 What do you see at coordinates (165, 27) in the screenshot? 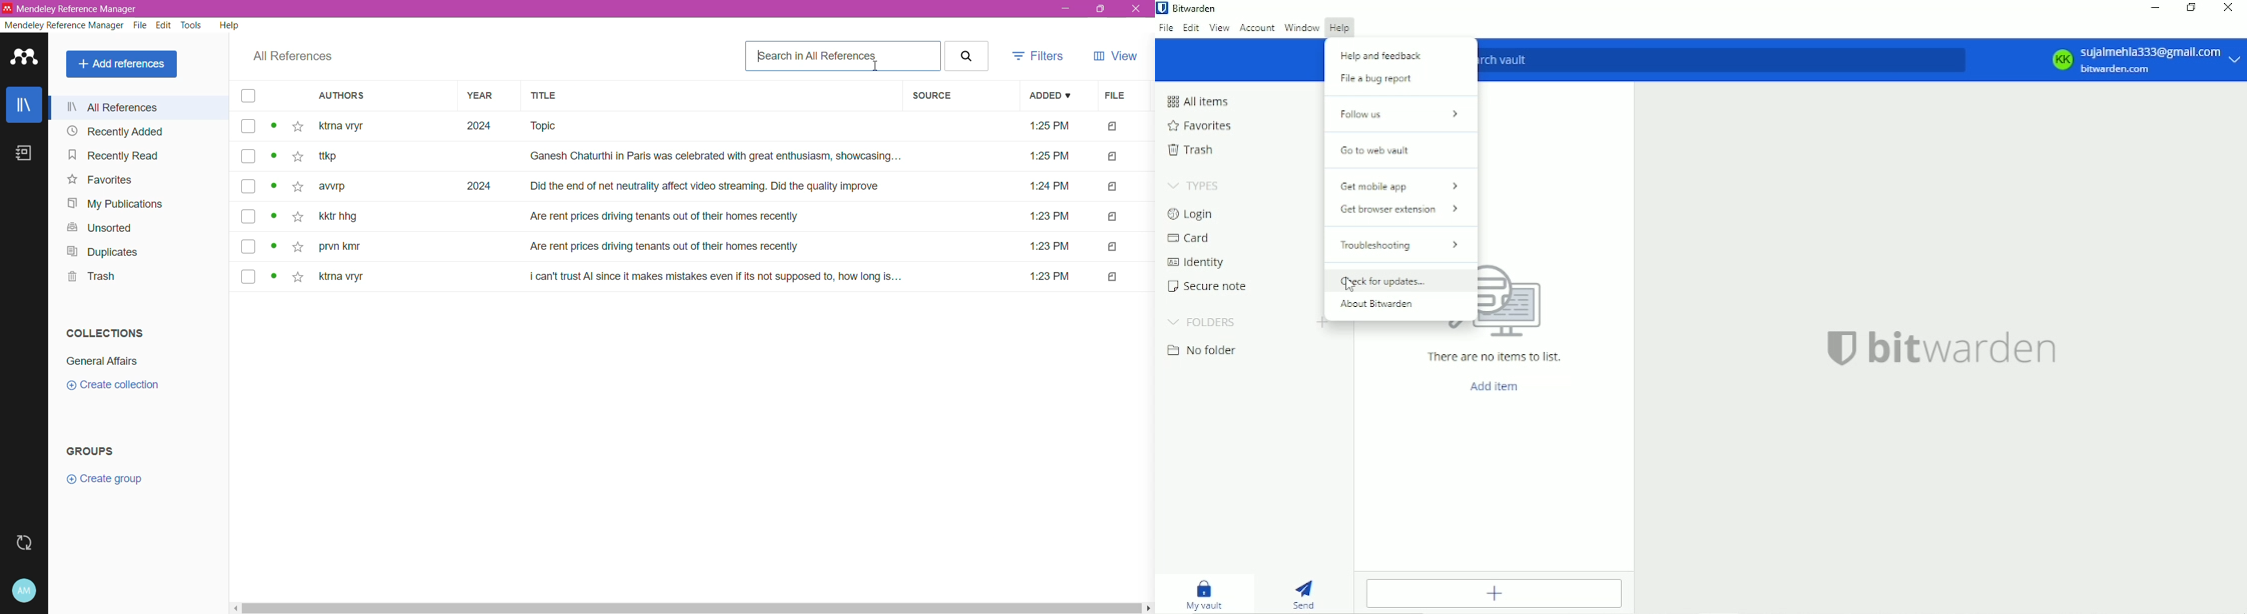
I see `Edit` at bounding box center [165, 27].